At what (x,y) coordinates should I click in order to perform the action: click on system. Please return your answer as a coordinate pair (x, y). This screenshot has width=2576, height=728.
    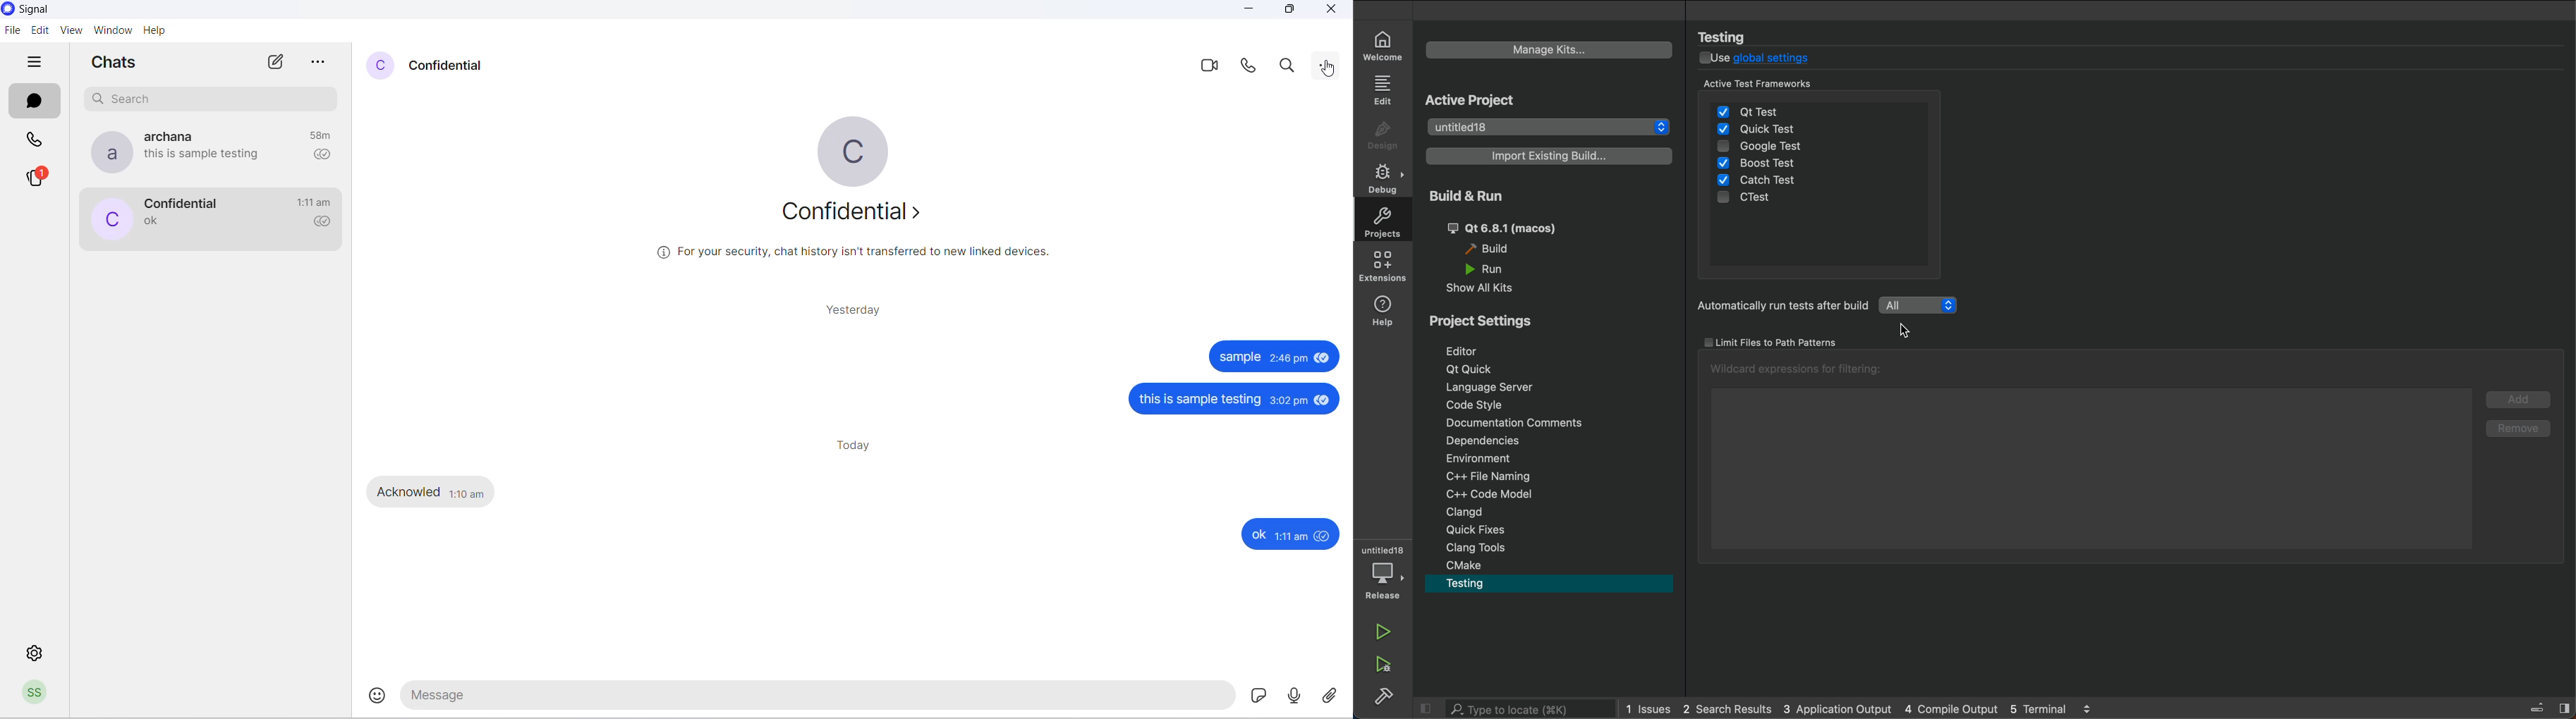
    Looking at the image, I should click on (50, 11).